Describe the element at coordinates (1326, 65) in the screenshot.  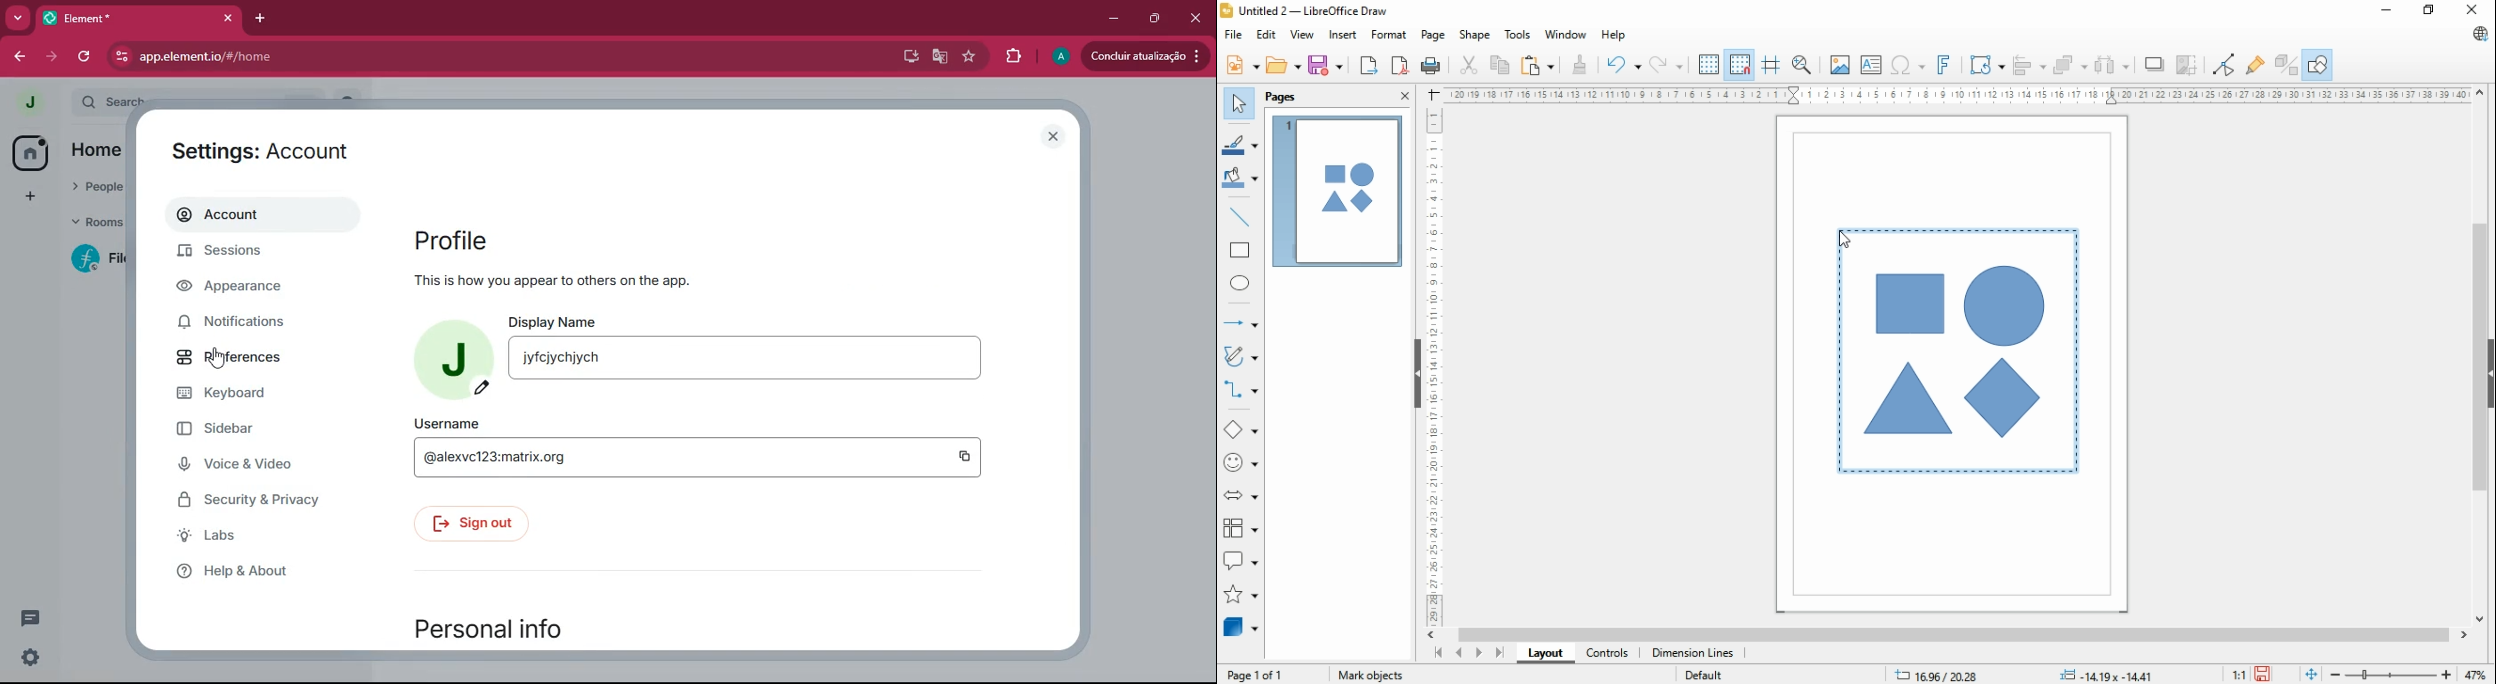
I see `save` at that location.